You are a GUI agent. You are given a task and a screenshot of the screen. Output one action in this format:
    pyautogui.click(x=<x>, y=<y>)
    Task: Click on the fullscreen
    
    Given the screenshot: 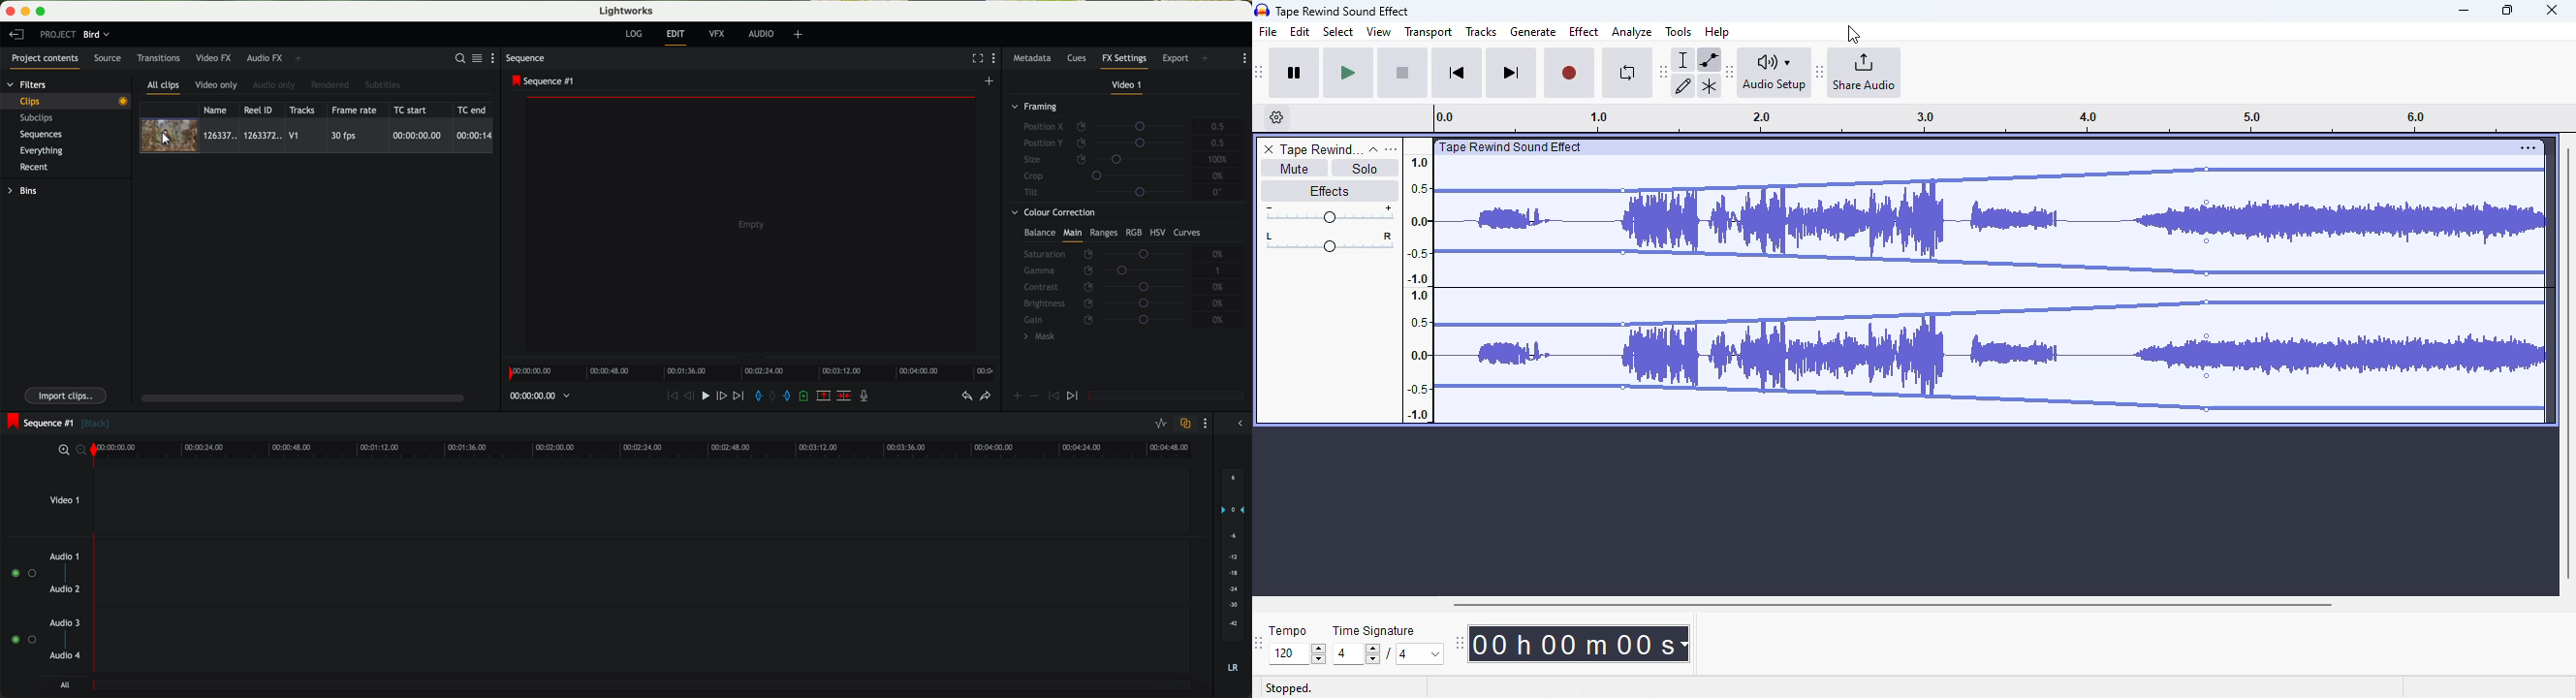 What is the action you would take?
    pyautogui.click(x=975, y=58)
    